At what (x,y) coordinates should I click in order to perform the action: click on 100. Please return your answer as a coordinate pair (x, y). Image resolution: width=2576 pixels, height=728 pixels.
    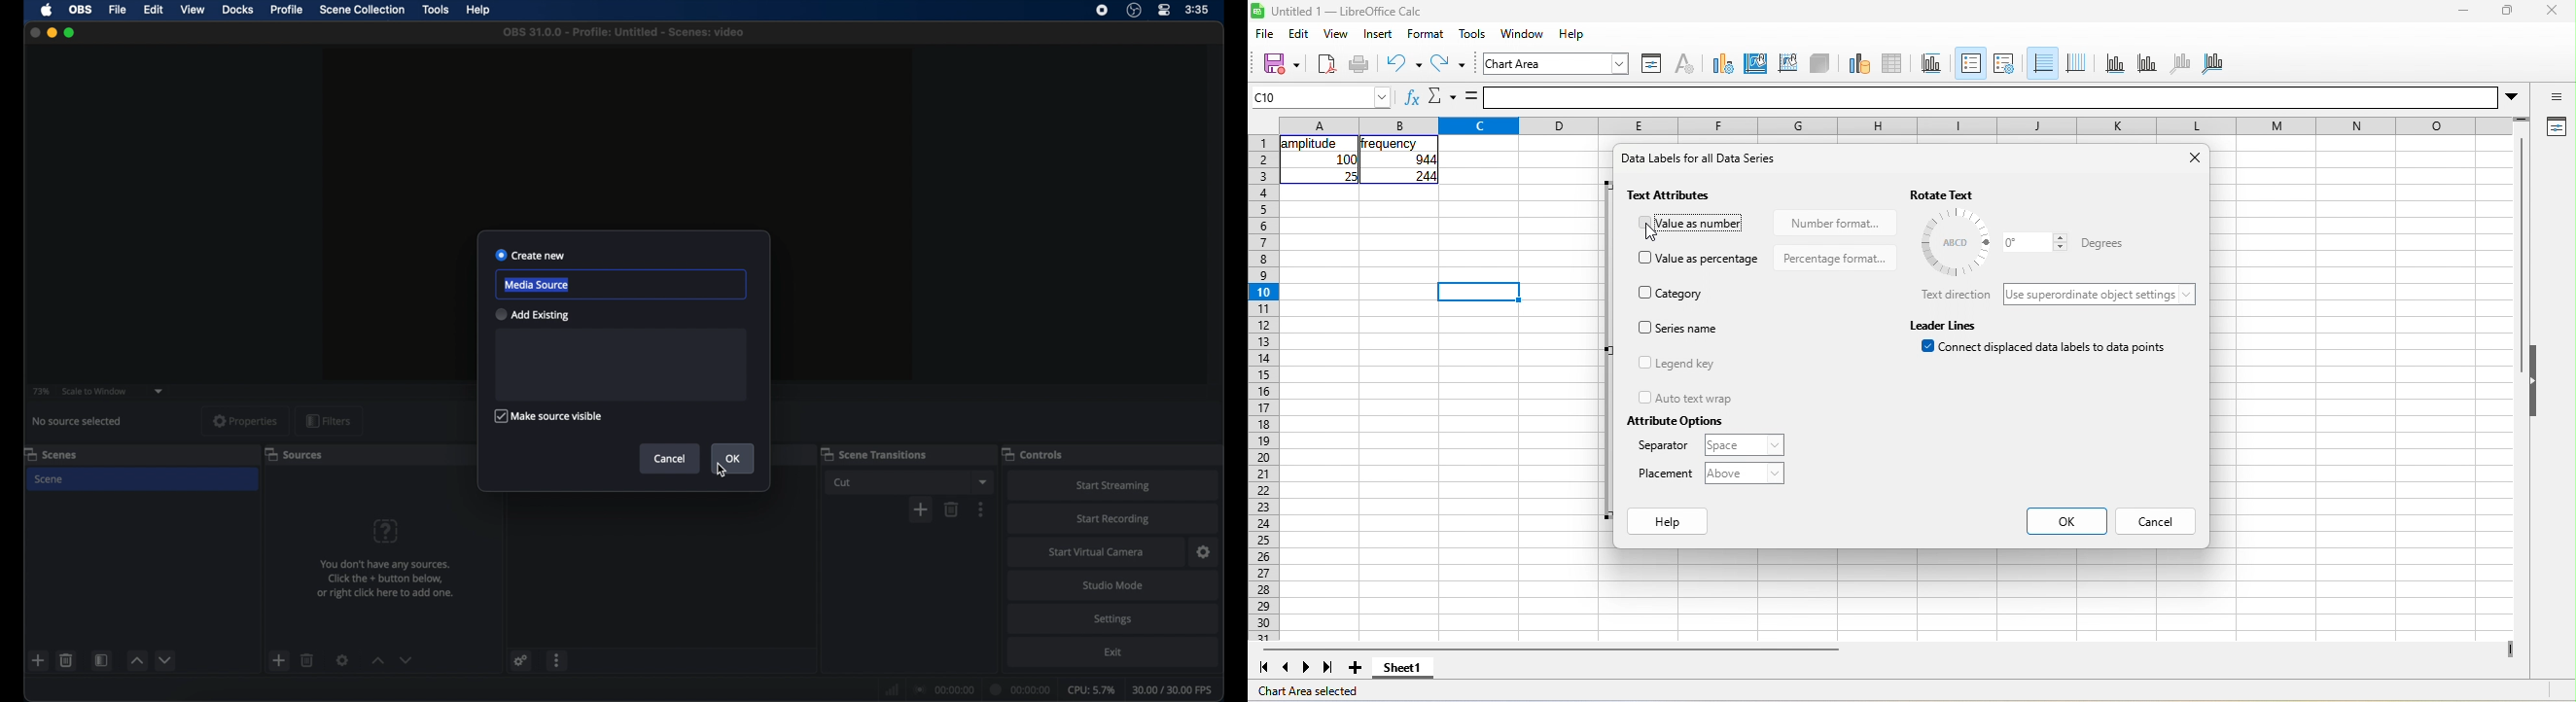
    Looking at the image, I should click on (1346, 159).